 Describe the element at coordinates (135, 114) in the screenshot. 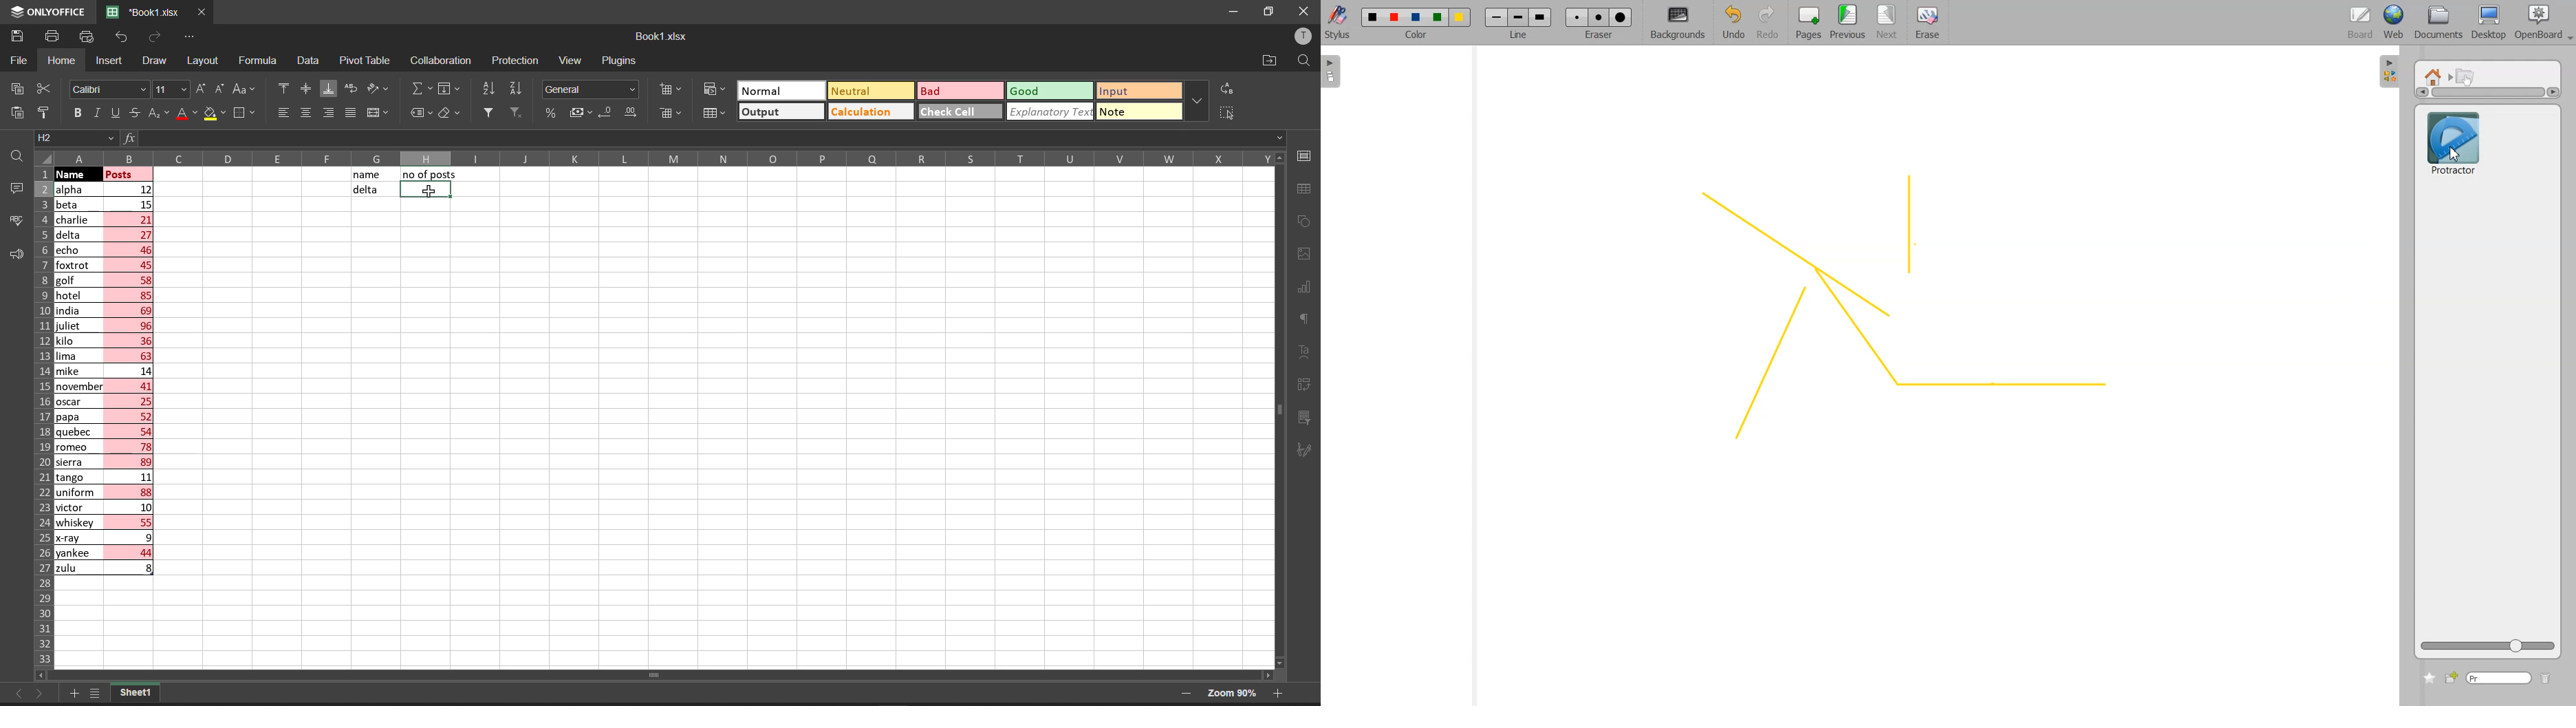

I see `strikethrough` at that location.